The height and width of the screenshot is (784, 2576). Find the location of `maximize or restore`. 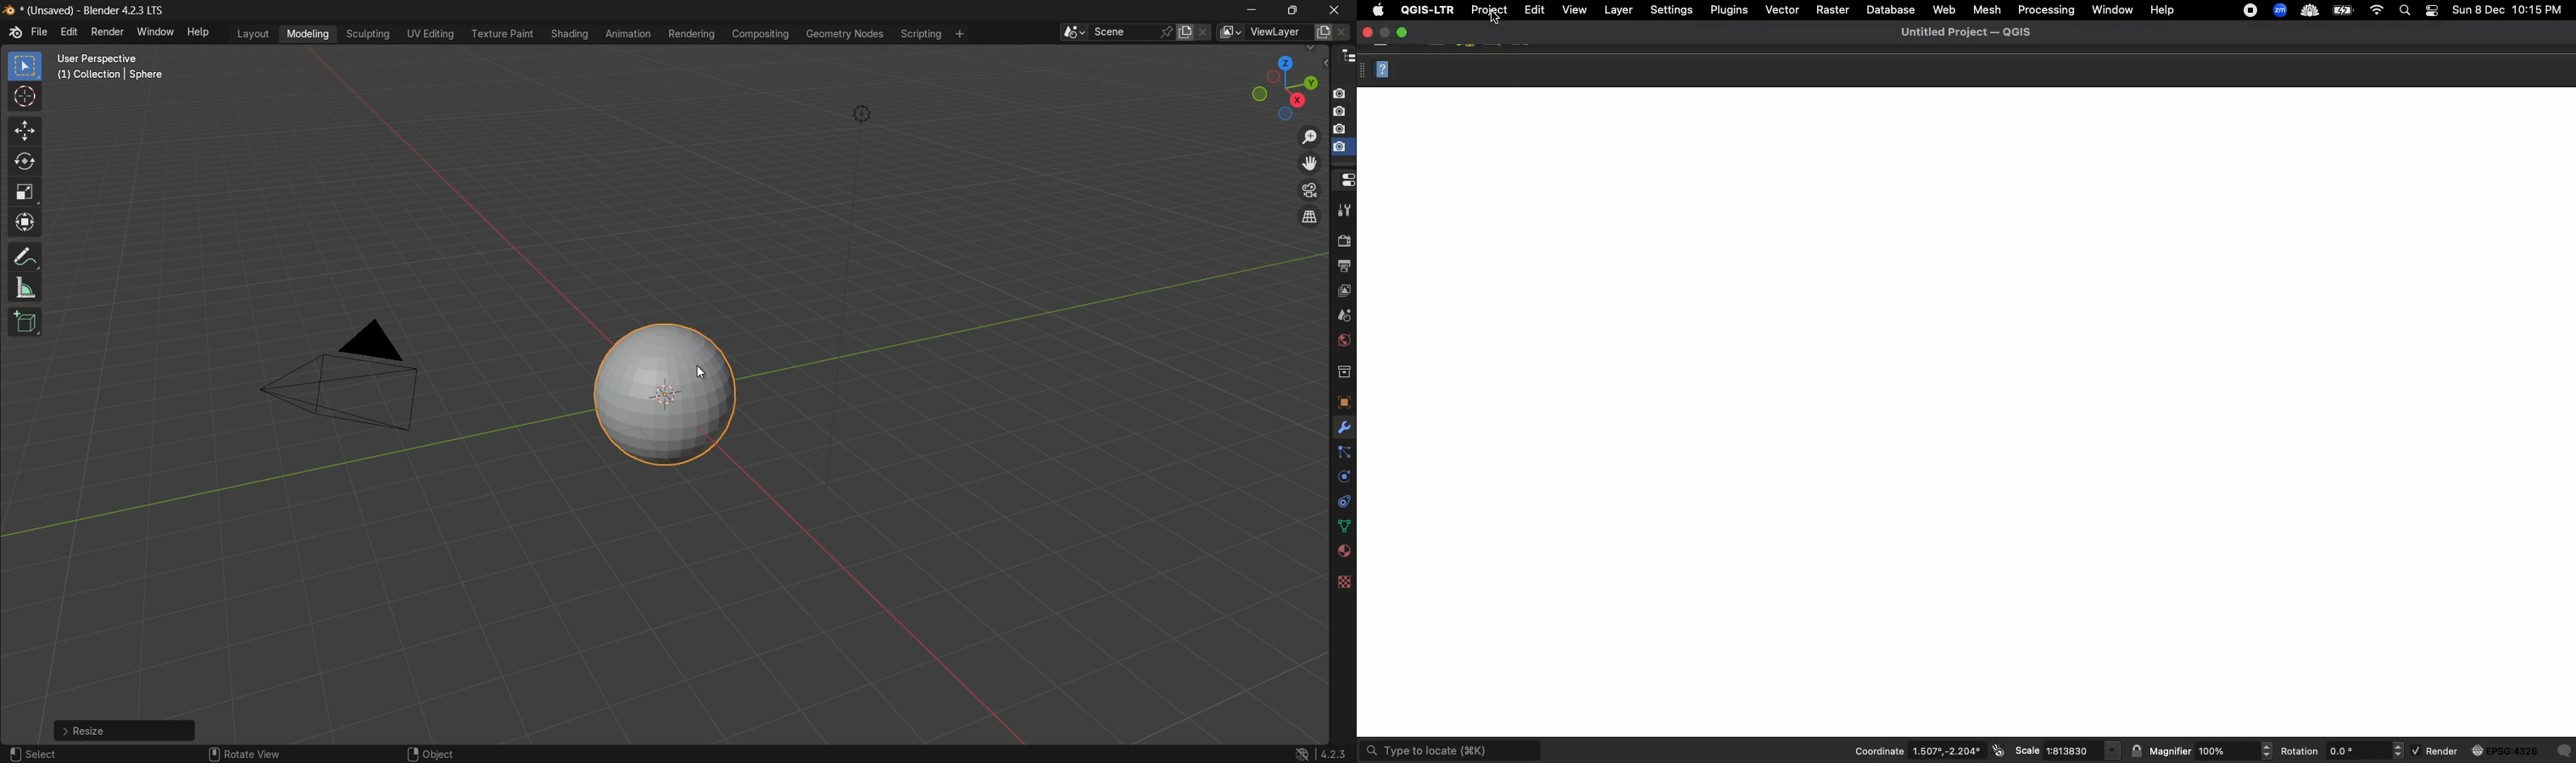

maximize or restore is located at coordinates (1292, 10).